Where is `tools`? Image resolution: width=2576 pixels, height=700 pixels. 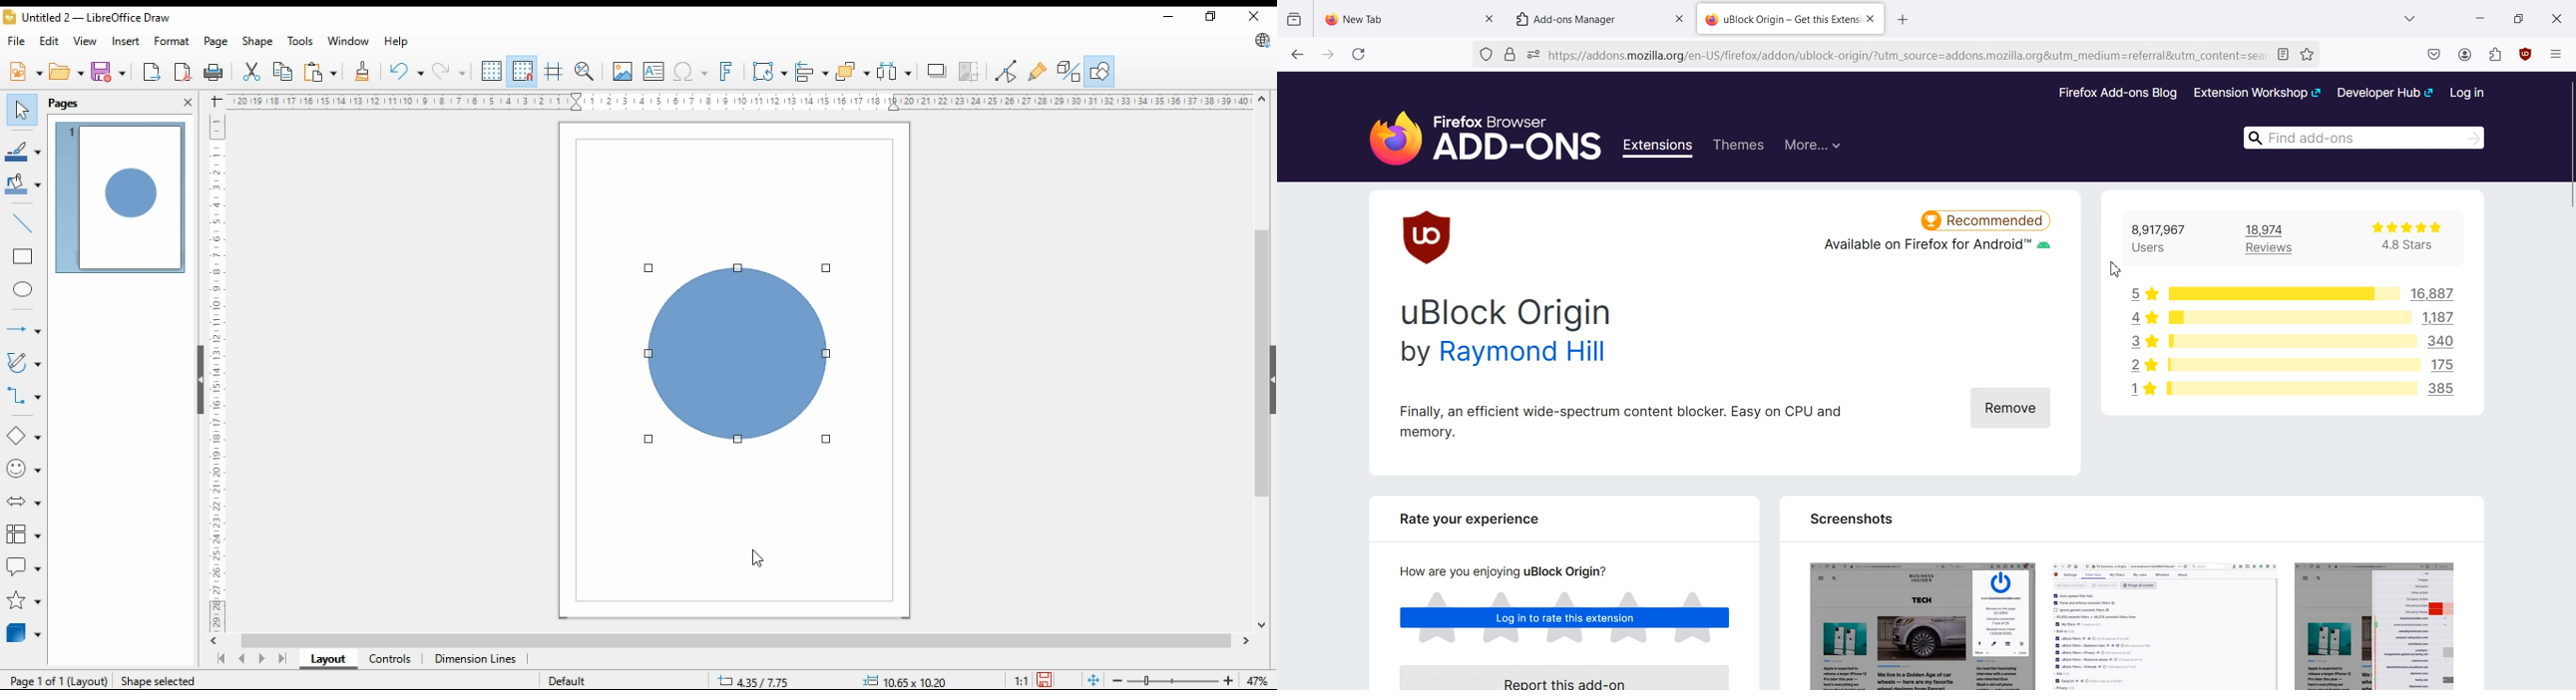
tools is located at coordinates (300, 43).